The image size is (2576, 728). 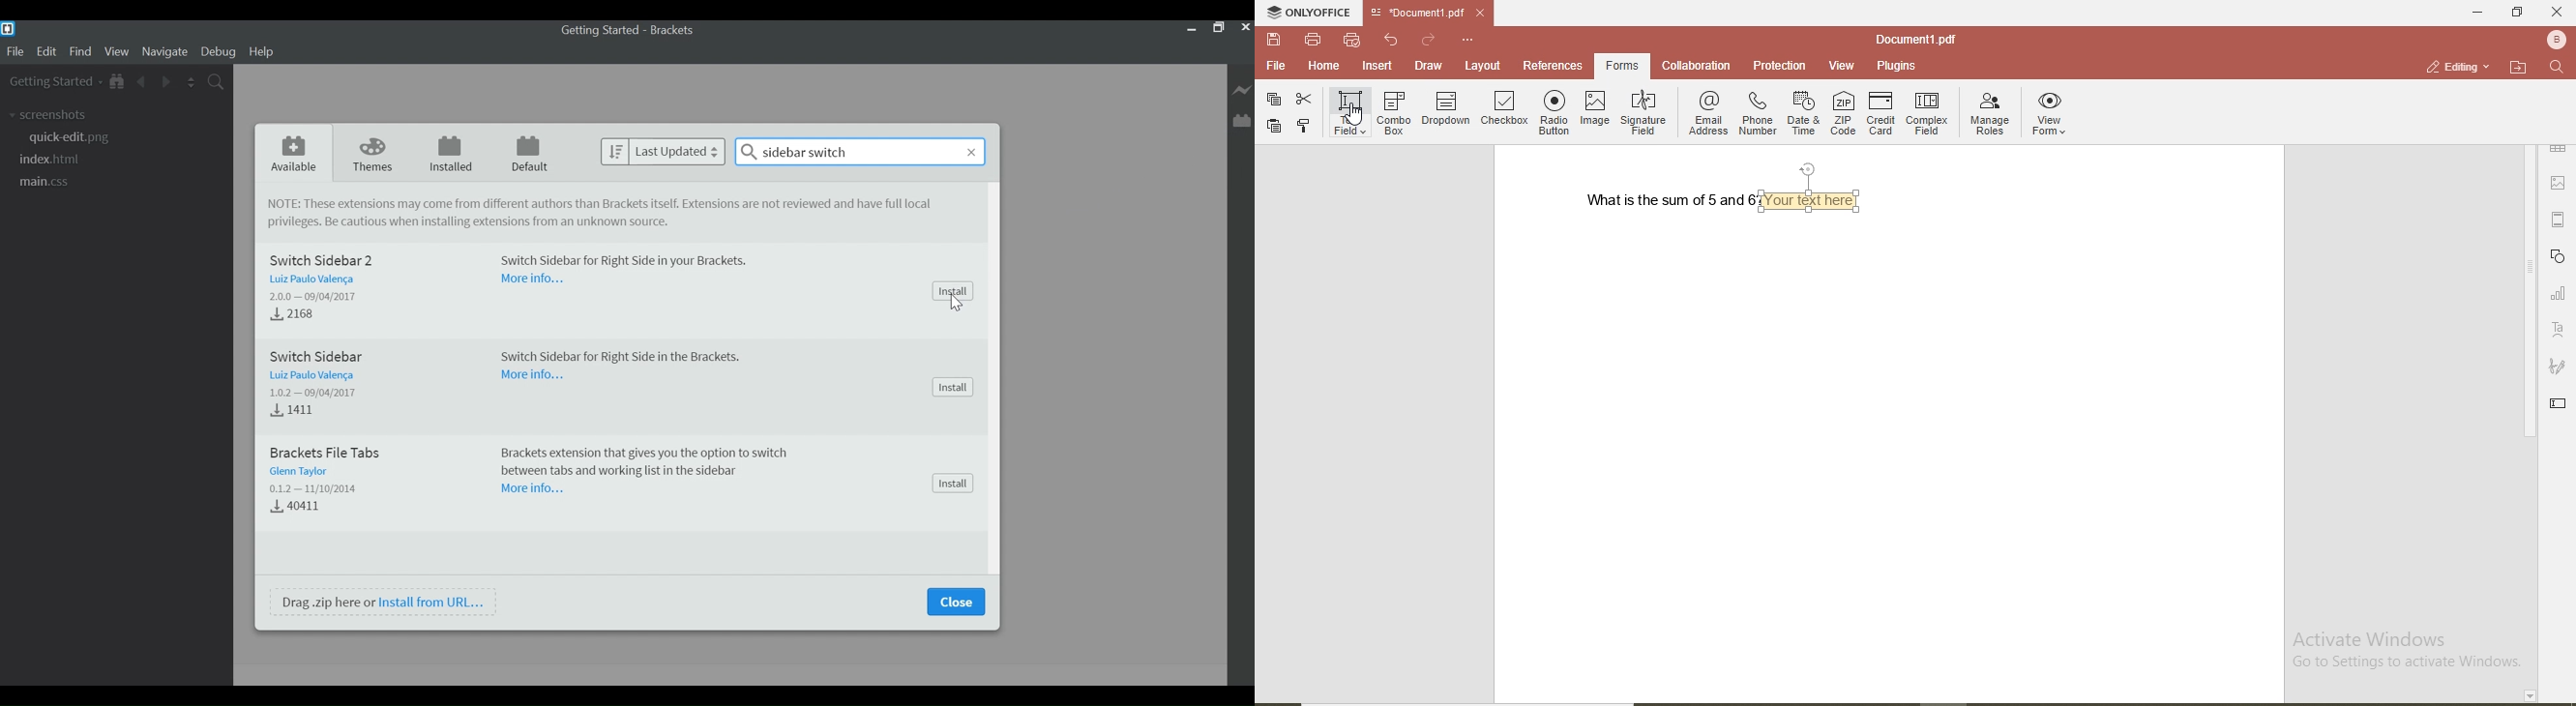 I want to click on Getting Started, so click(x=56, y=82).